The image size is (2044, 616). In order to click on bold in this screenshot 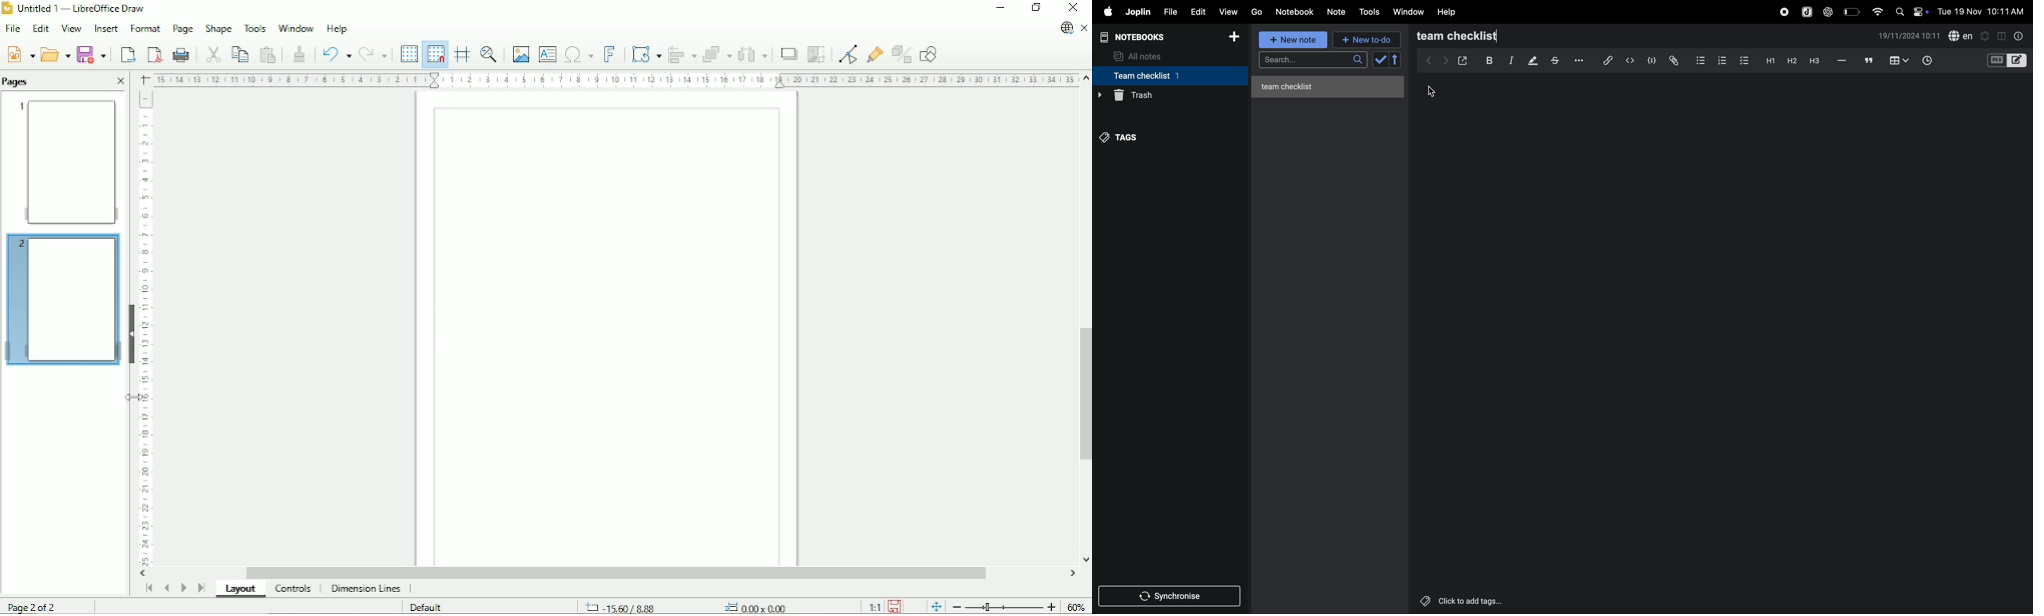, I will do `click(1488, 60)`.